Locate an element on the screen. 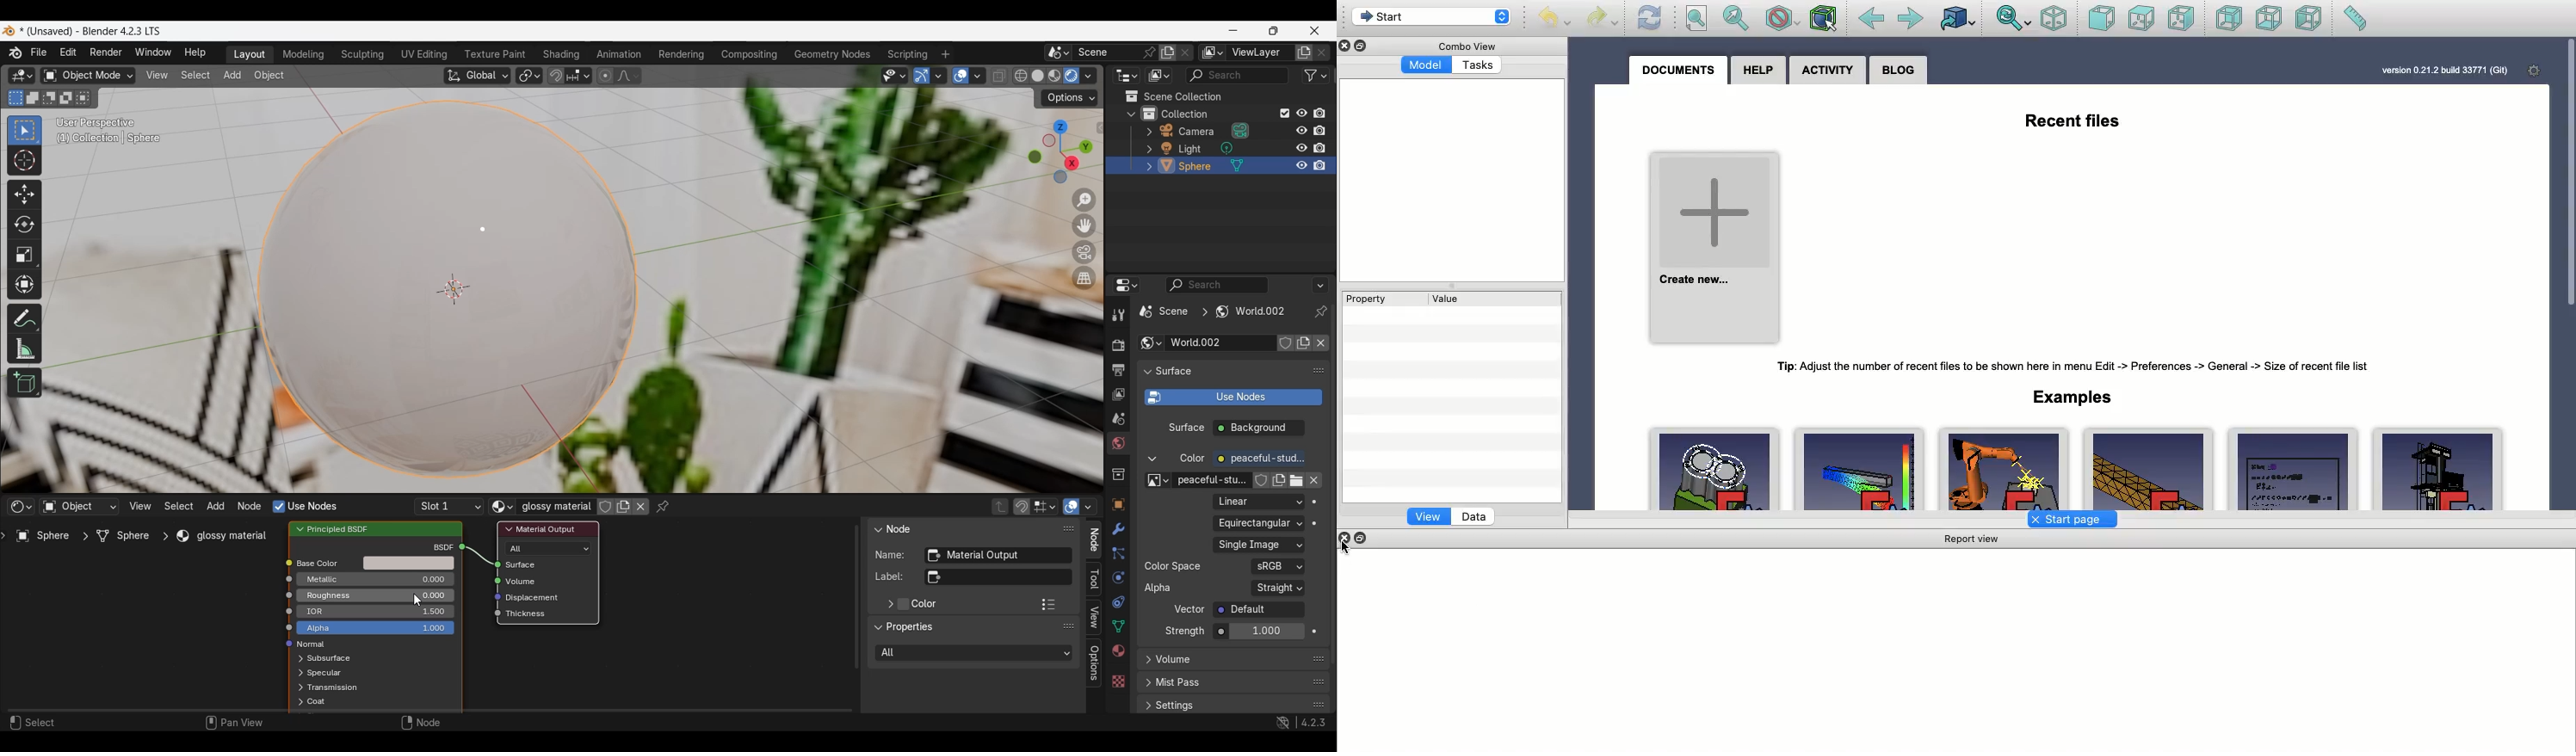  Collapse is located at coordinates (877, 528).